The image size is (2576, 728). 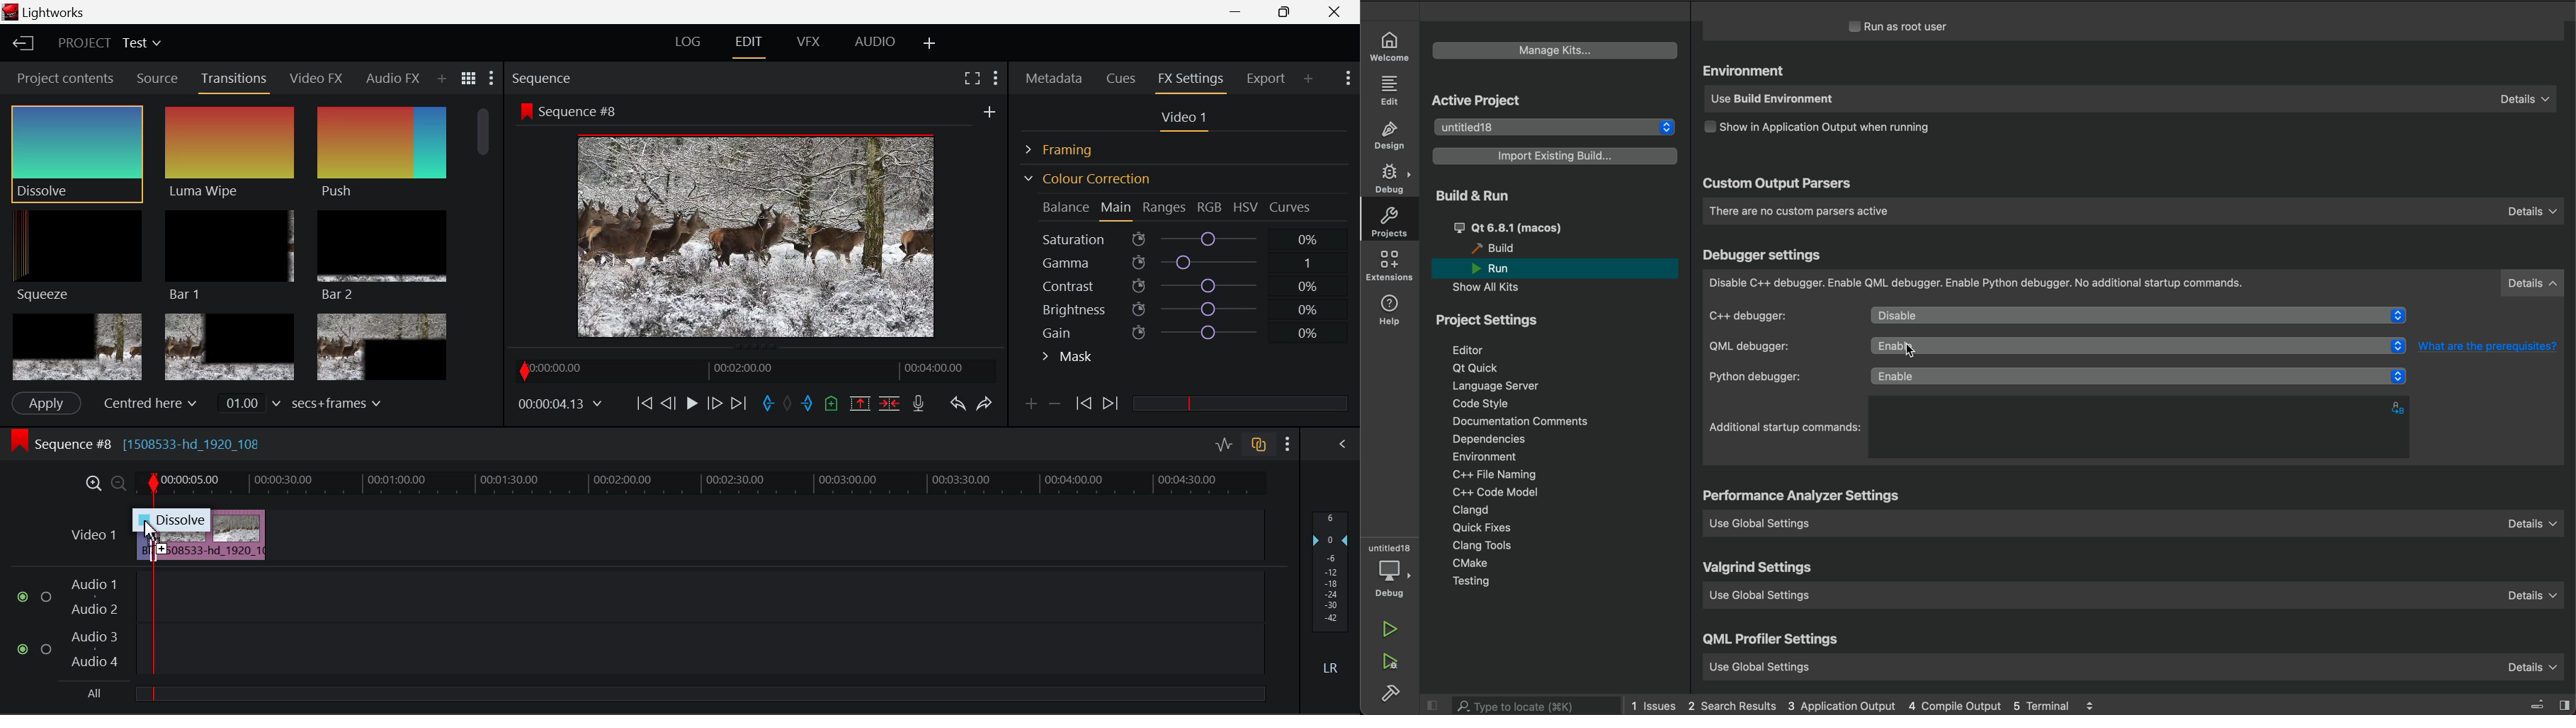 What do you see at coordinates (490, 81) in the screenshot?
I see `Show Settings` at bounding box center [490, 81].